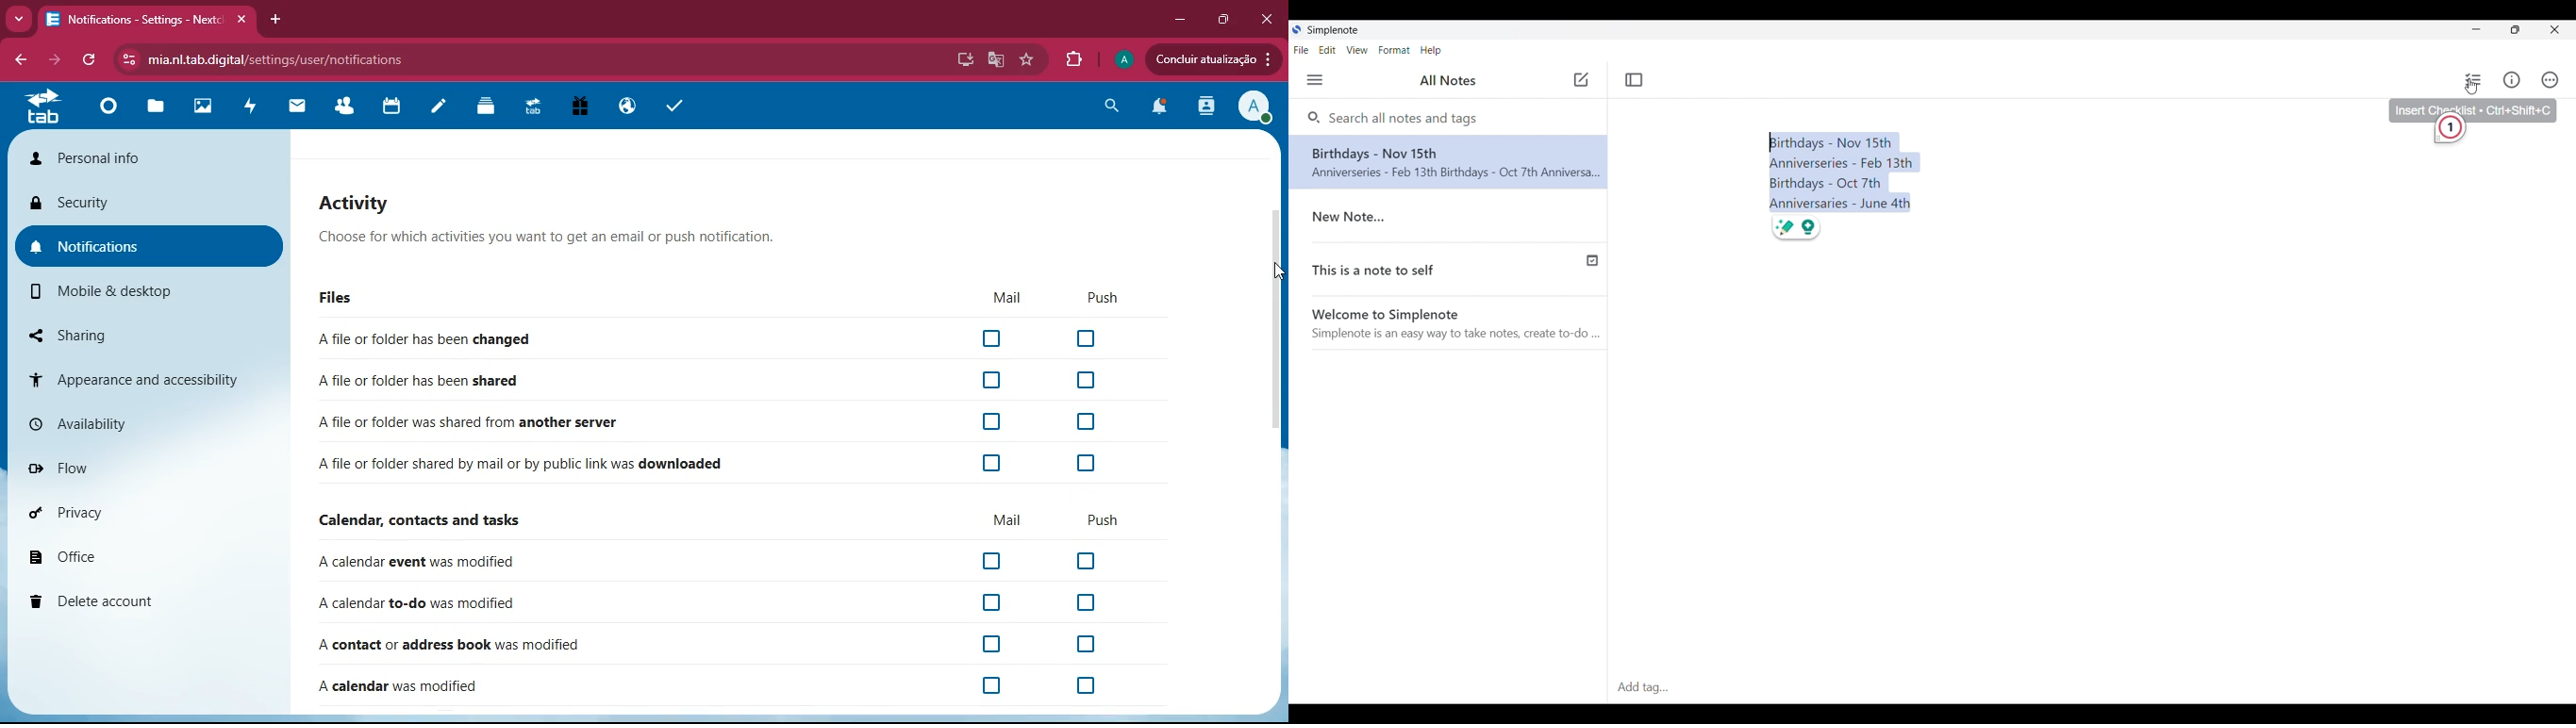 This screenshot has height=728, width=2576. What do you see at coordinates (1163, 108) in the screenshot?
I see `notifications` at bounding box center [1163, 108].